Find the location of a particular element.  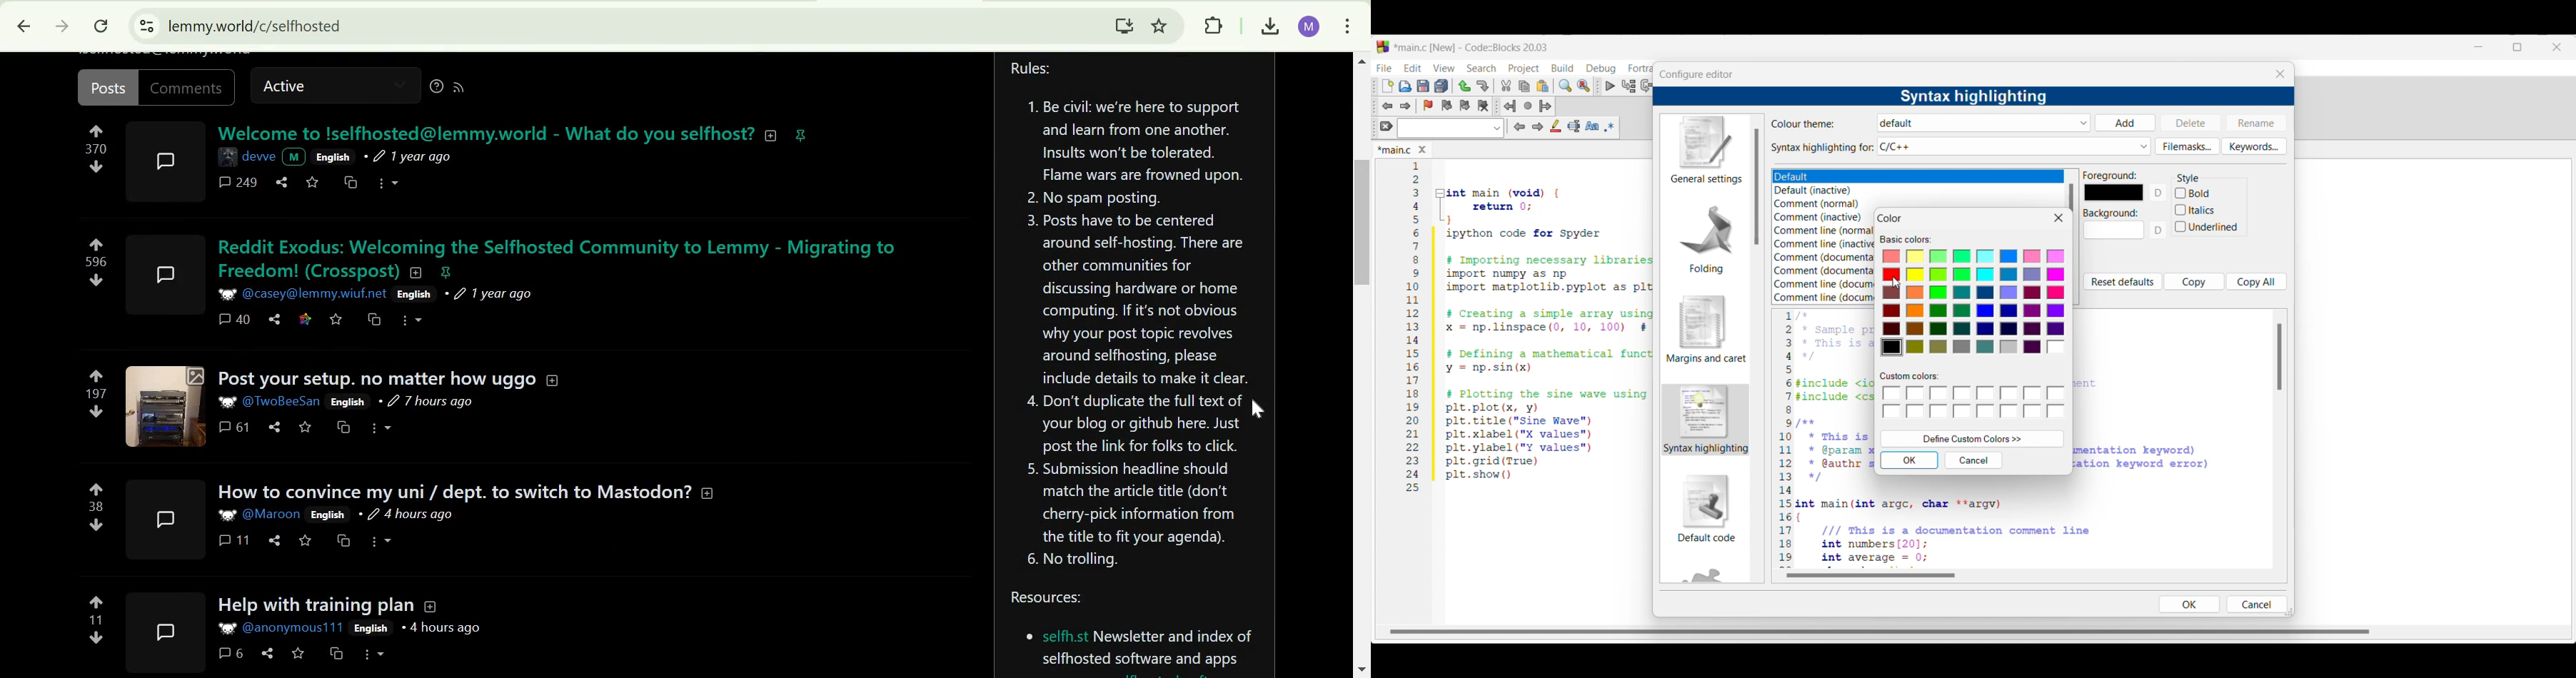

Undo is located at coordinates (1464, 86).